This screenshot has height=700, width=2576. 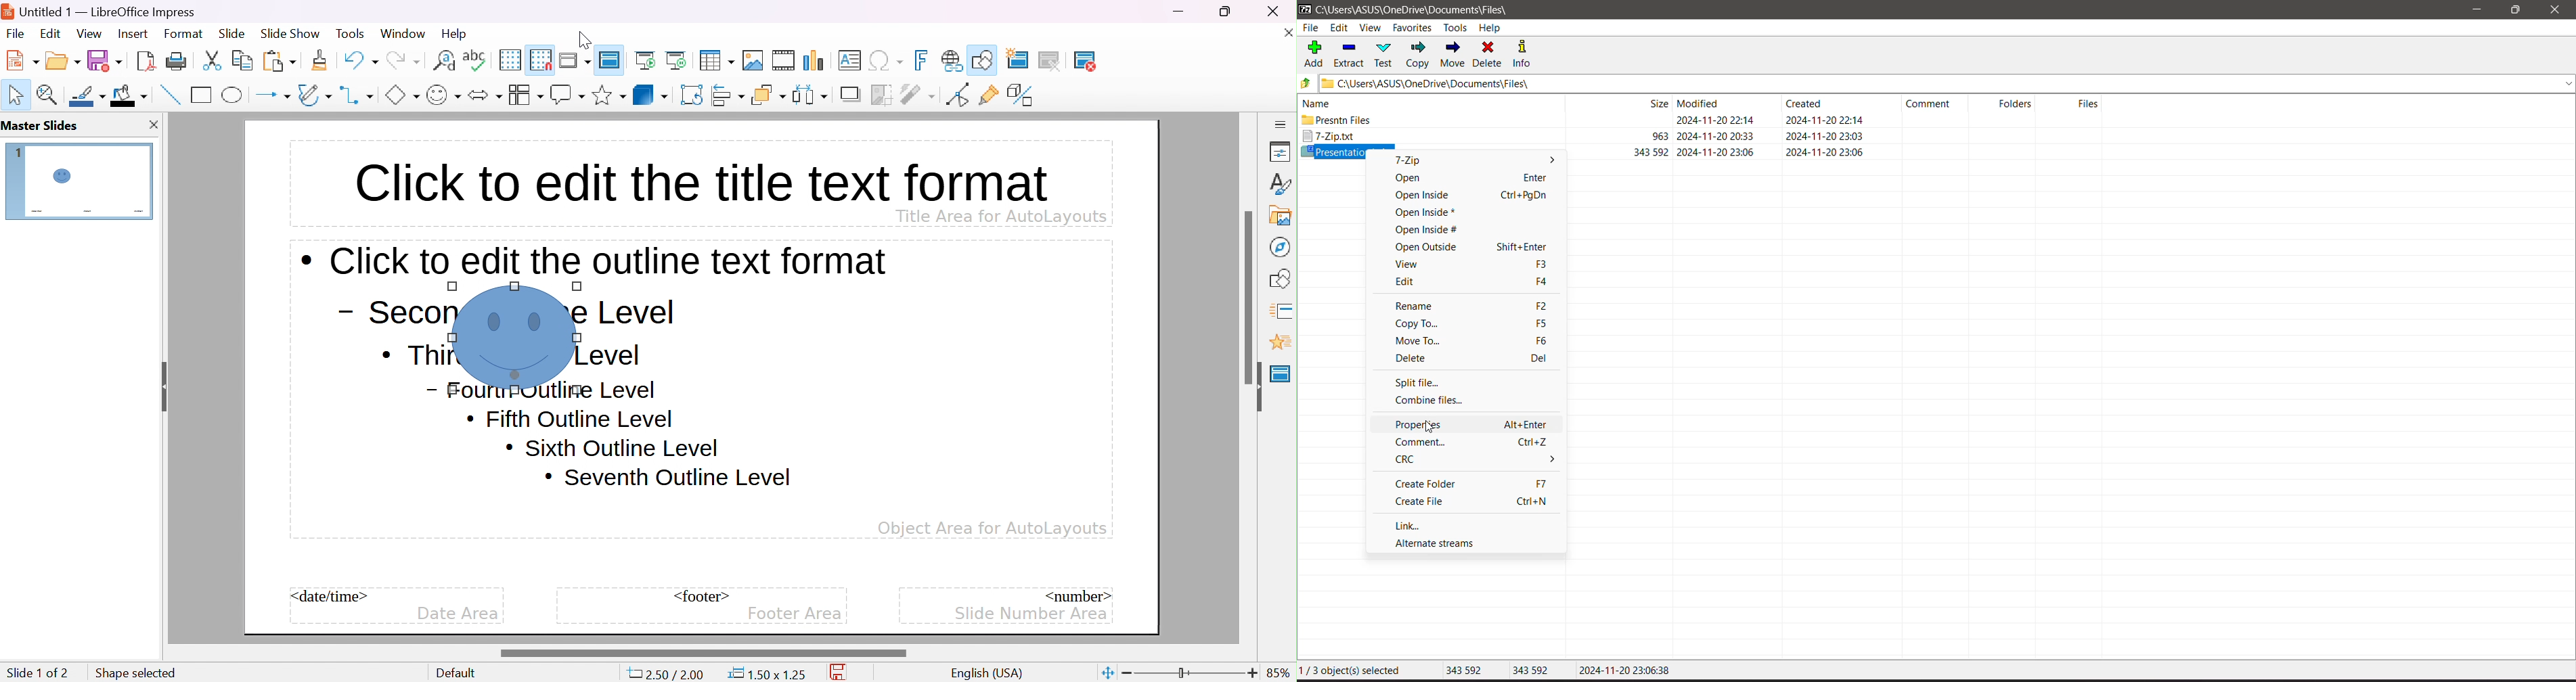 I want to click on Help, so click(x=1490, y=28).